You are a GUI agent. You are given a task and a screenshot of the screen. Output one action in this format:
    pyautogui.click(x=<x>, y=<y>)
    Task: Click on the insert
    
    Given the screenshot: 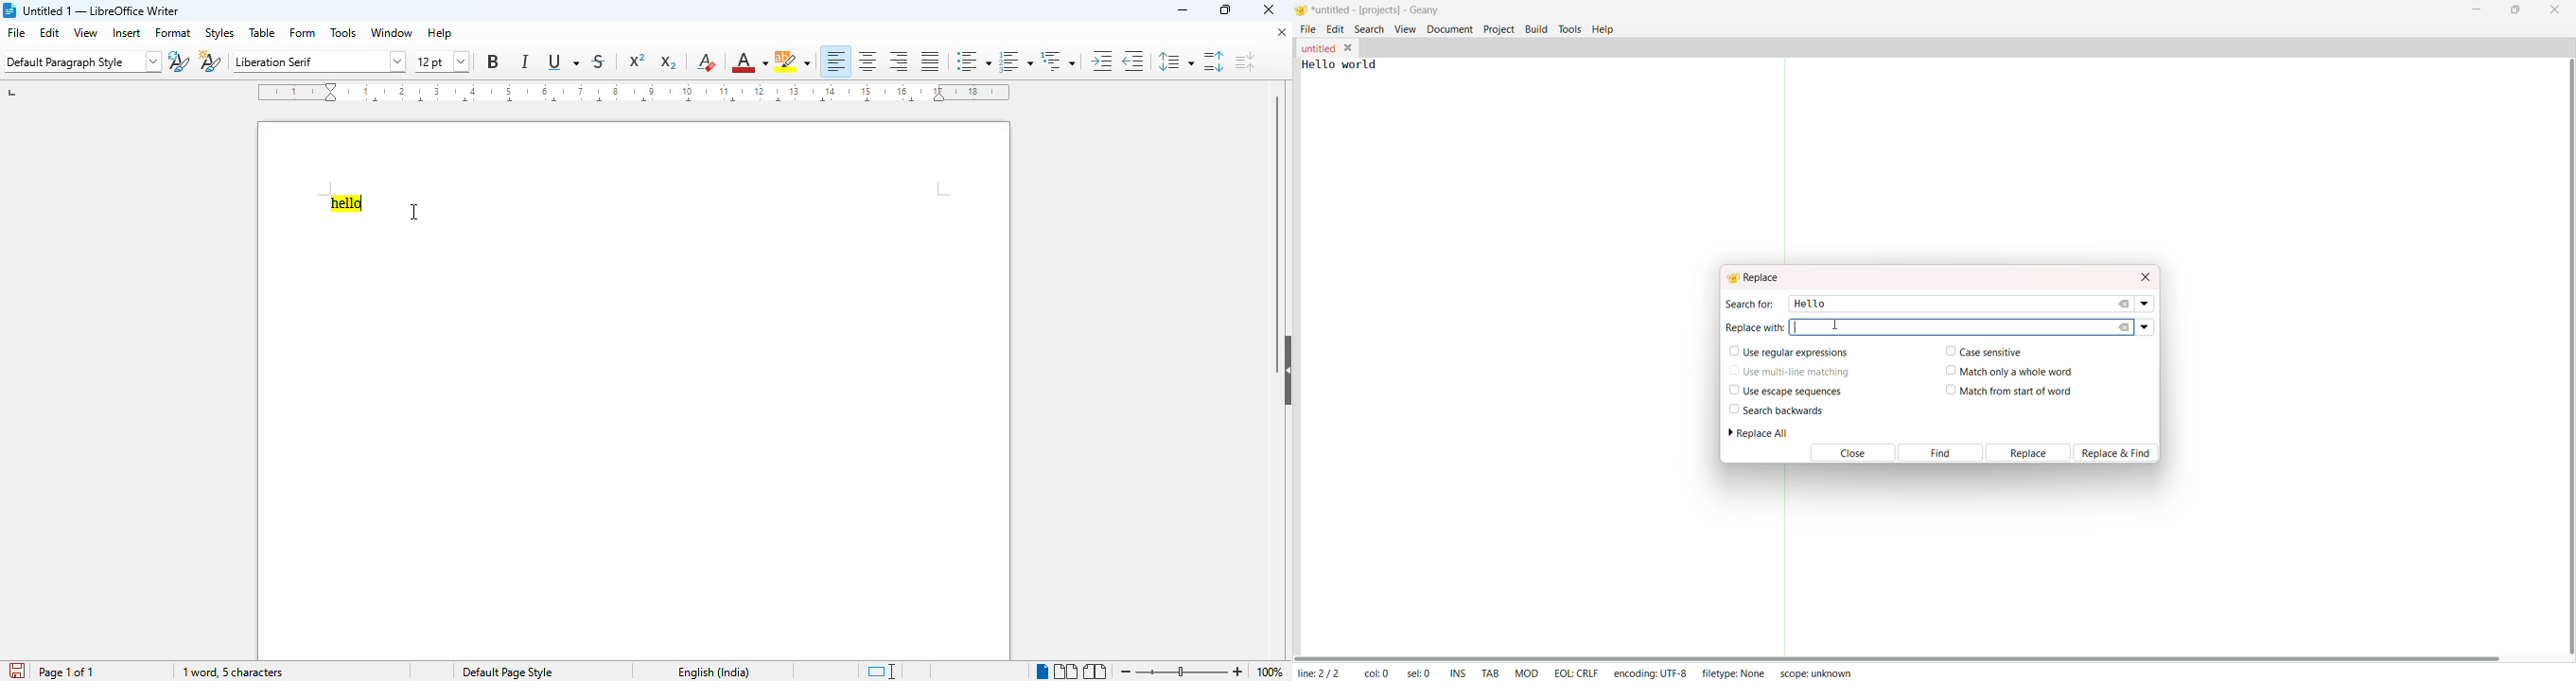 What is the action you would take?
    pyautogui.click(x=127, y=33)
    